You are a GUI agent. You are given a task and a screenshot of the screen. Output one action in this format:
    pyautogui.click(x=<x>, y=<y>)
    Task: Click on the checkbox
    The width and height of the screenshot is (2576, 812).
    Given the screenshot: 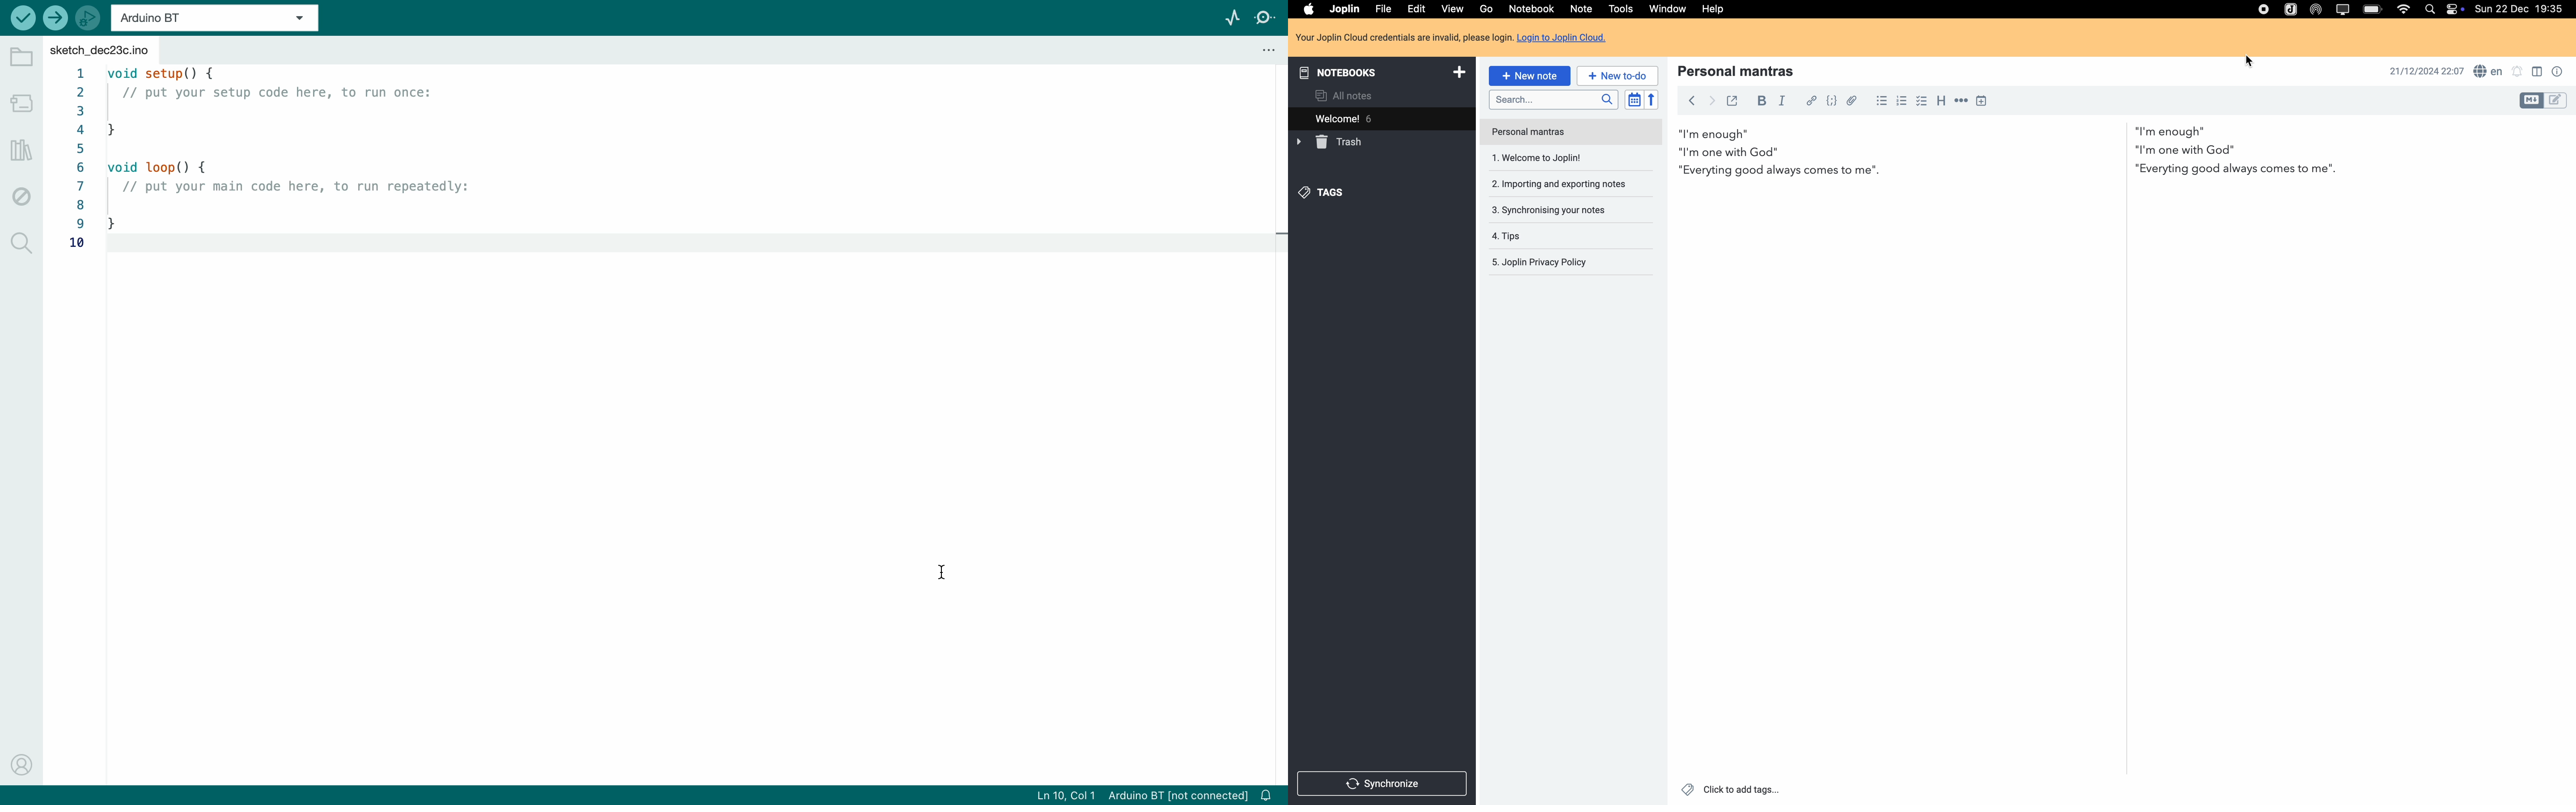 What is the action you would take?
    pyautogui.click(x=1921, y=102)
    